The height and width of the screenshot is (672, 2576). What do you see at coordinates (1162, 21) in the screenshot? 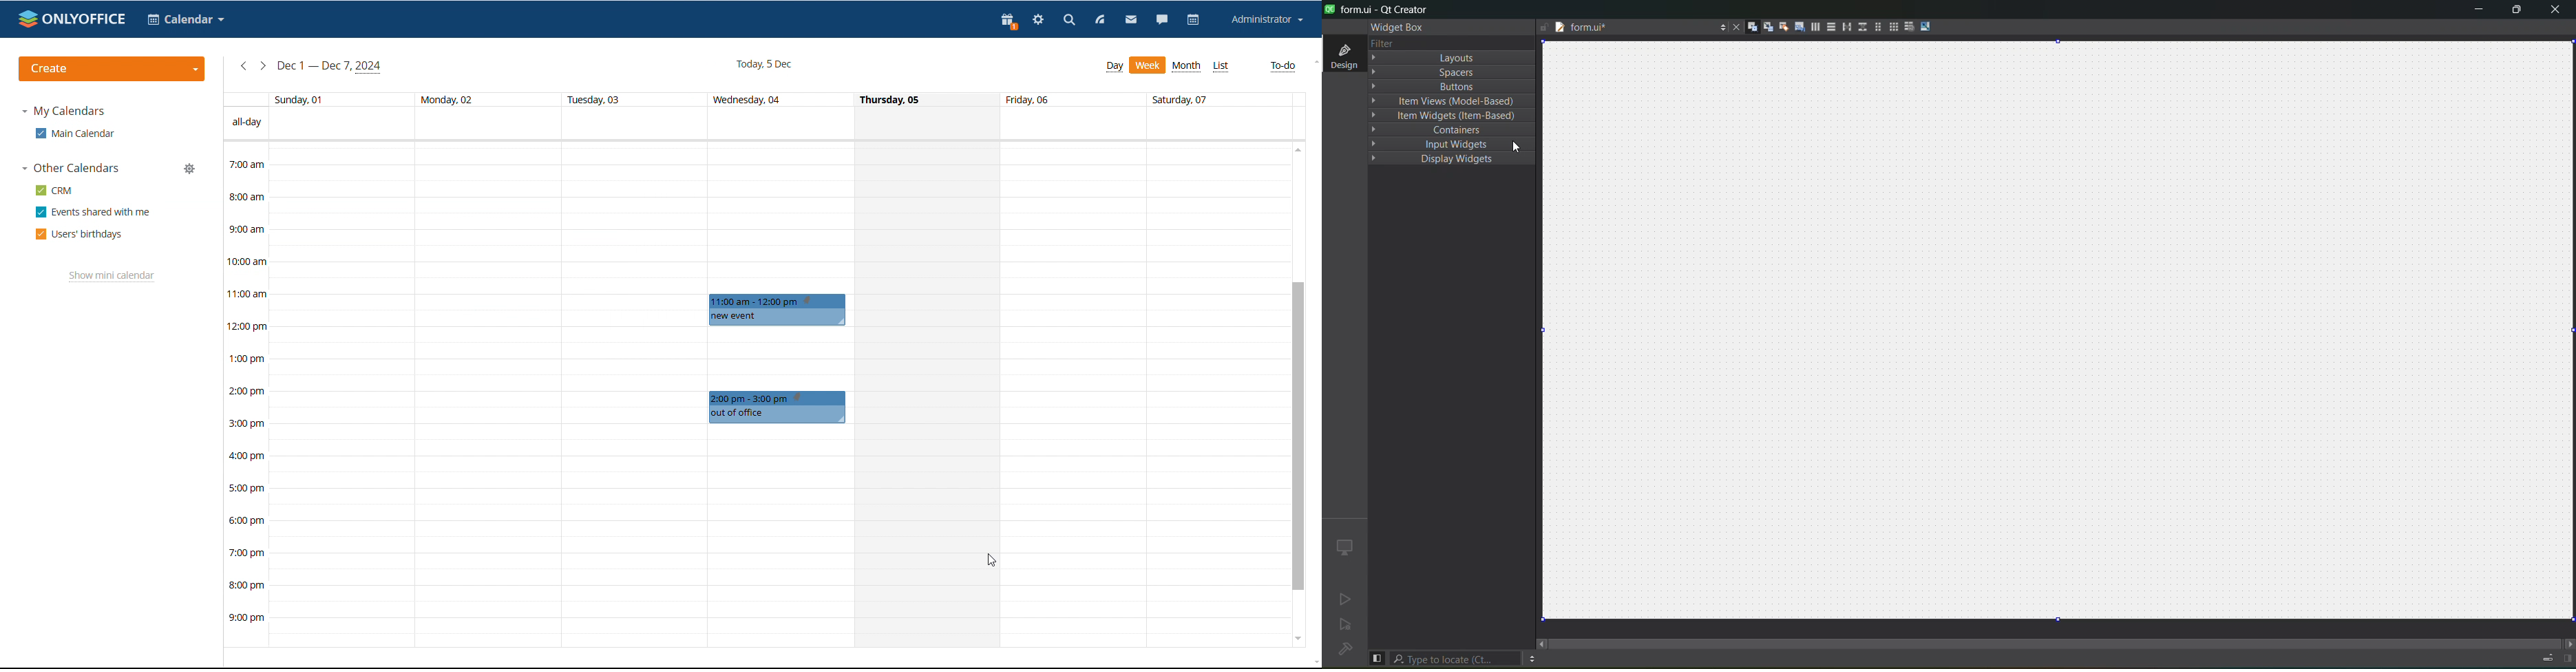
I see `chat` at bounding box center [1162, 21].